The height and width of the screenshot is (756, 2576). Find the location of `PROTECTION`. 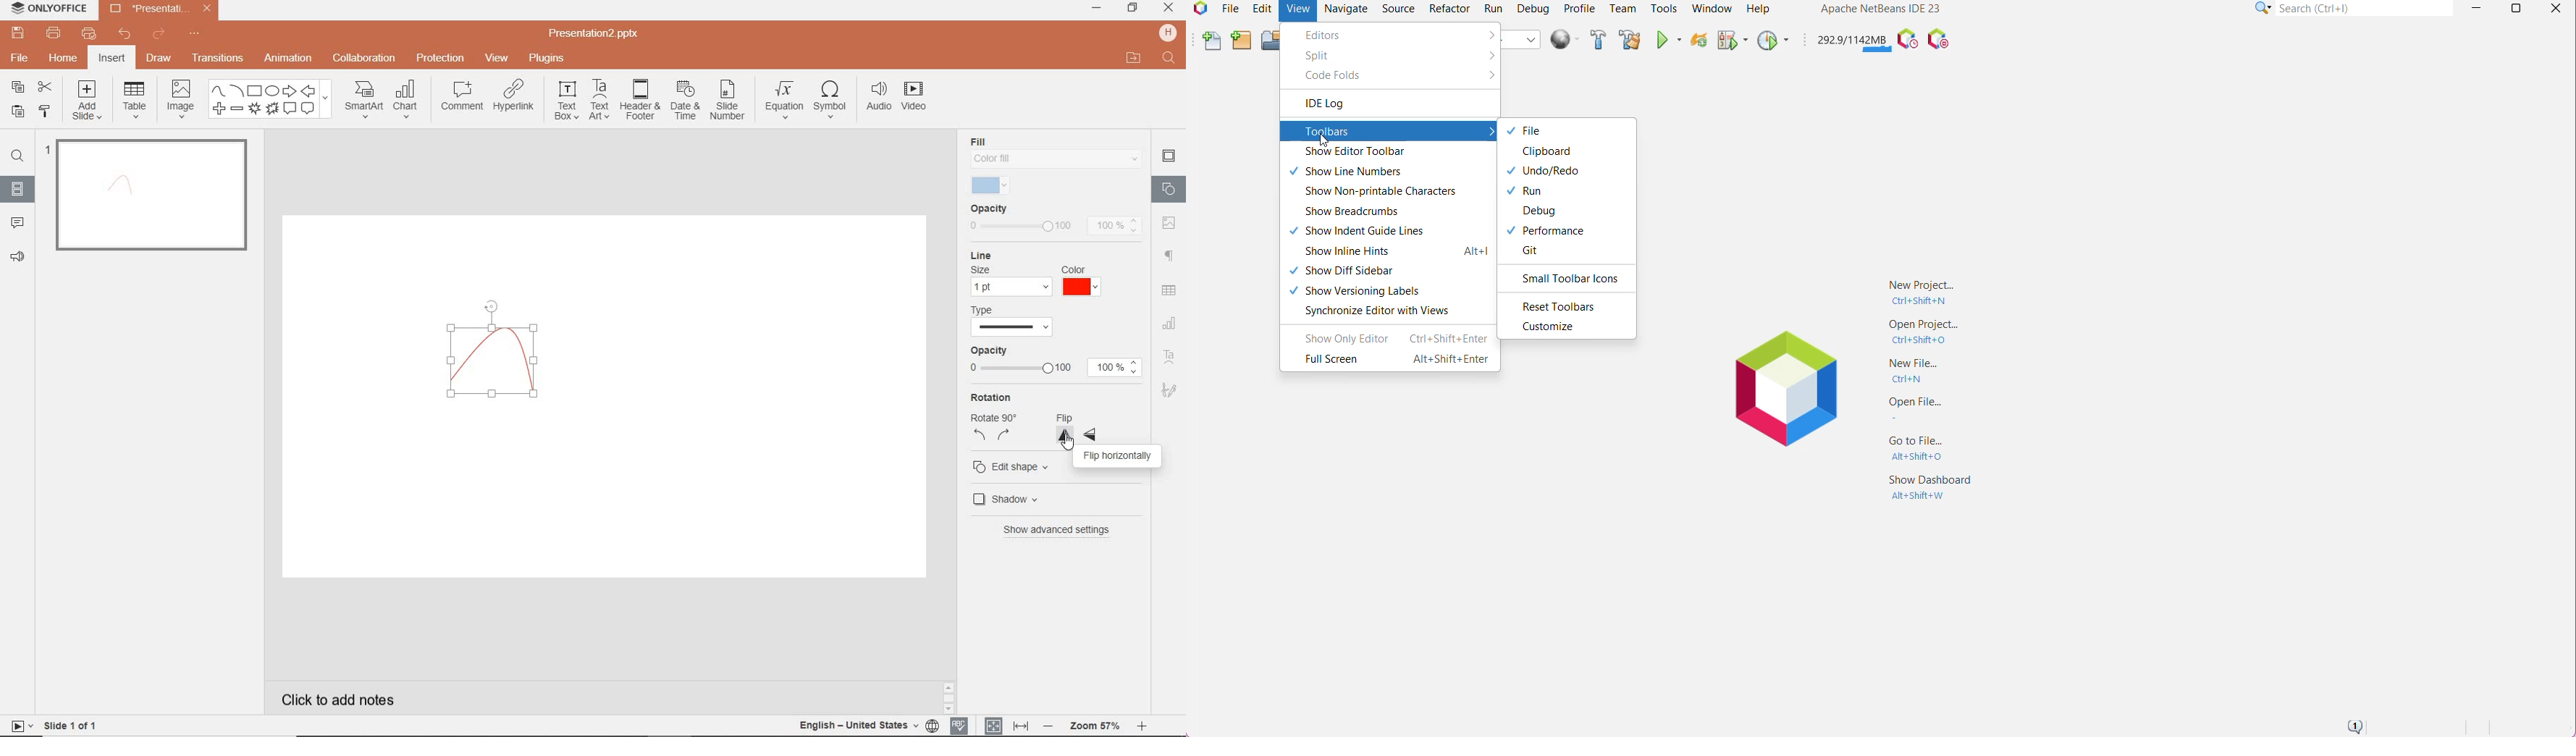

PROTECTION is located at coordinates (441, 58).